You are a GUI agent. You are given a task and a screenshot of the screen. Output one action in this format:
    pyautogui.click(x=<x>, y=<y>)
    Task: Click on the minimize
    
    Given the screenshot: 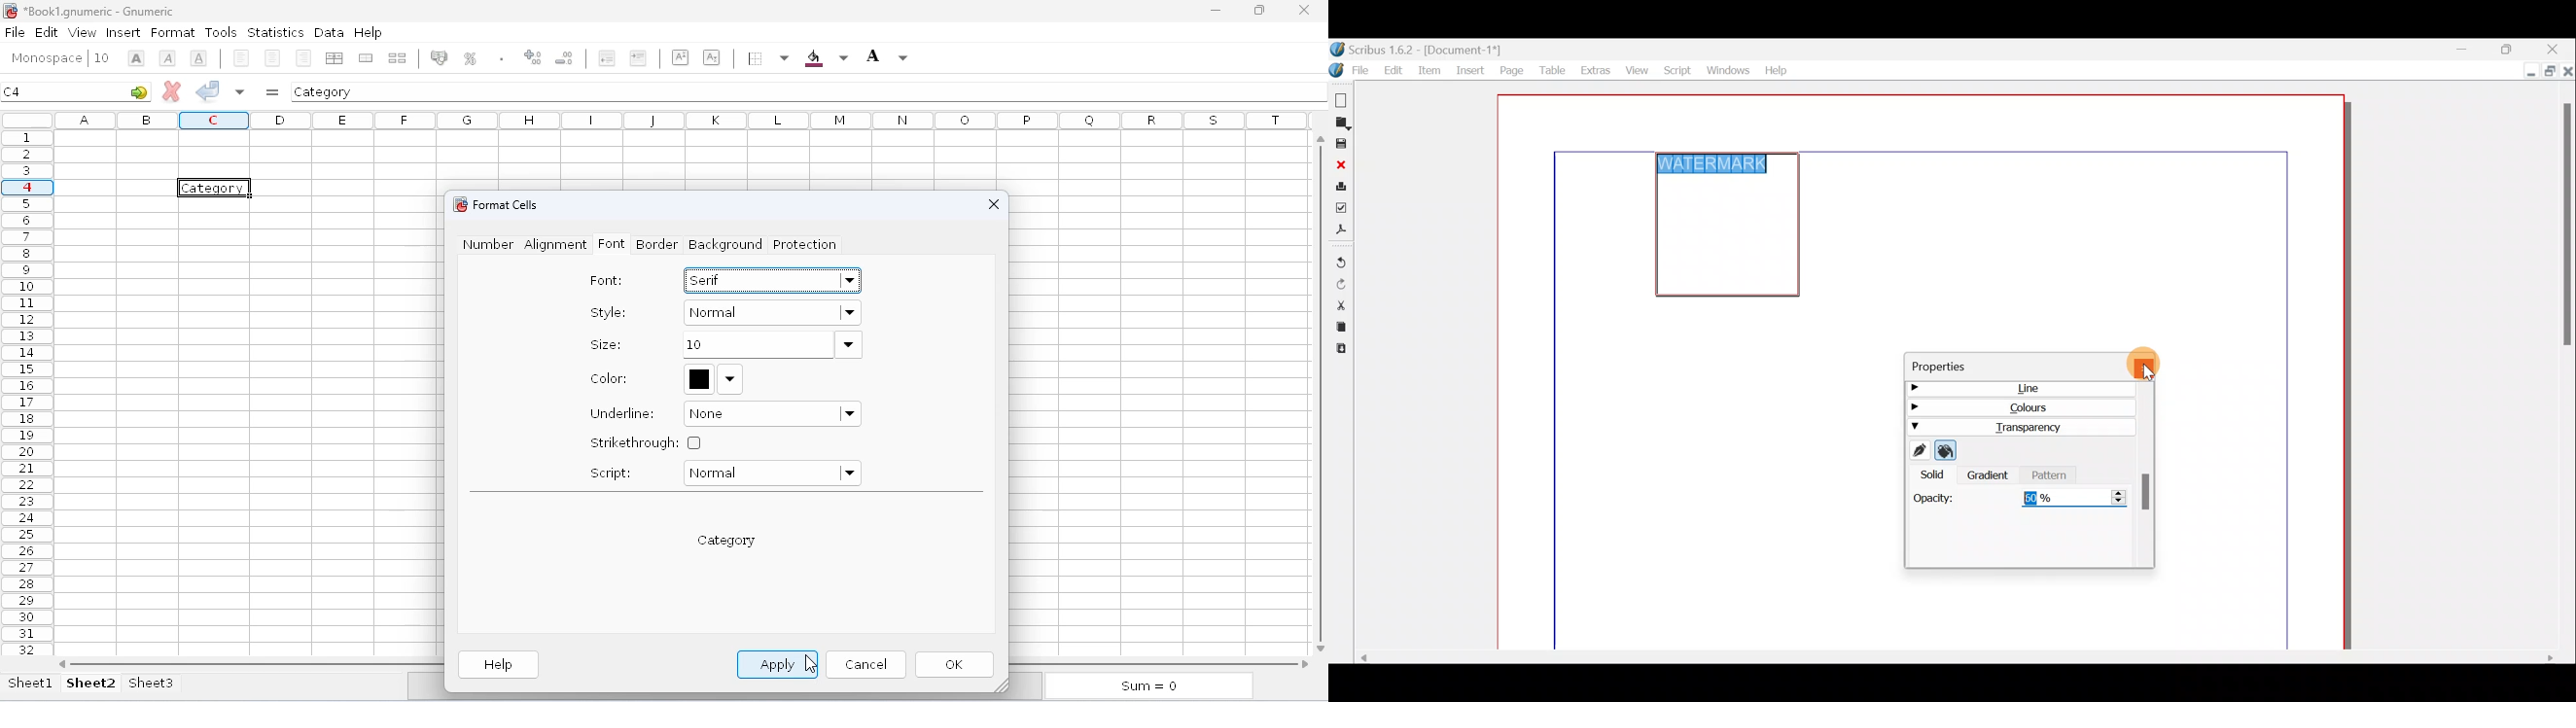 What is the action you would take?
    pyautogui.click(x=1216, y=11)
    